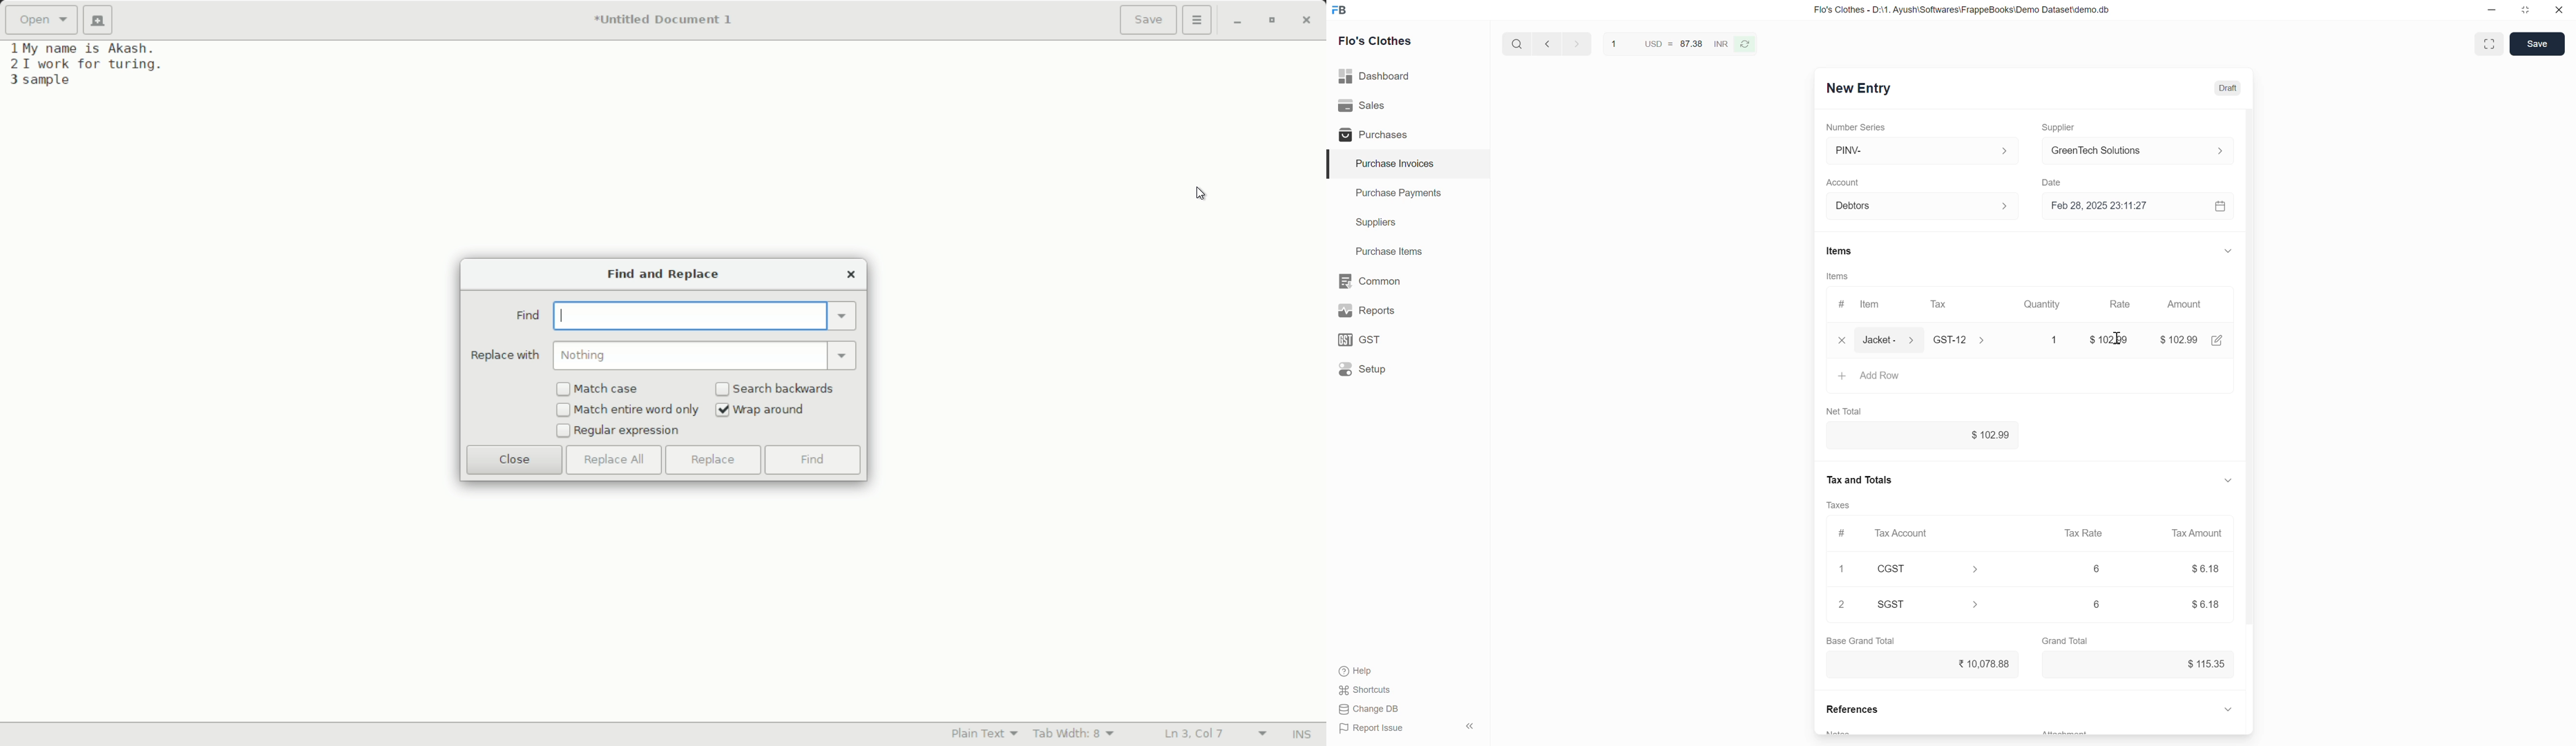 The height and width of the screenshot is (756, 2576). Describe the element at coordinates (1301, 735) in the screenshot. I see `INS` at that location.